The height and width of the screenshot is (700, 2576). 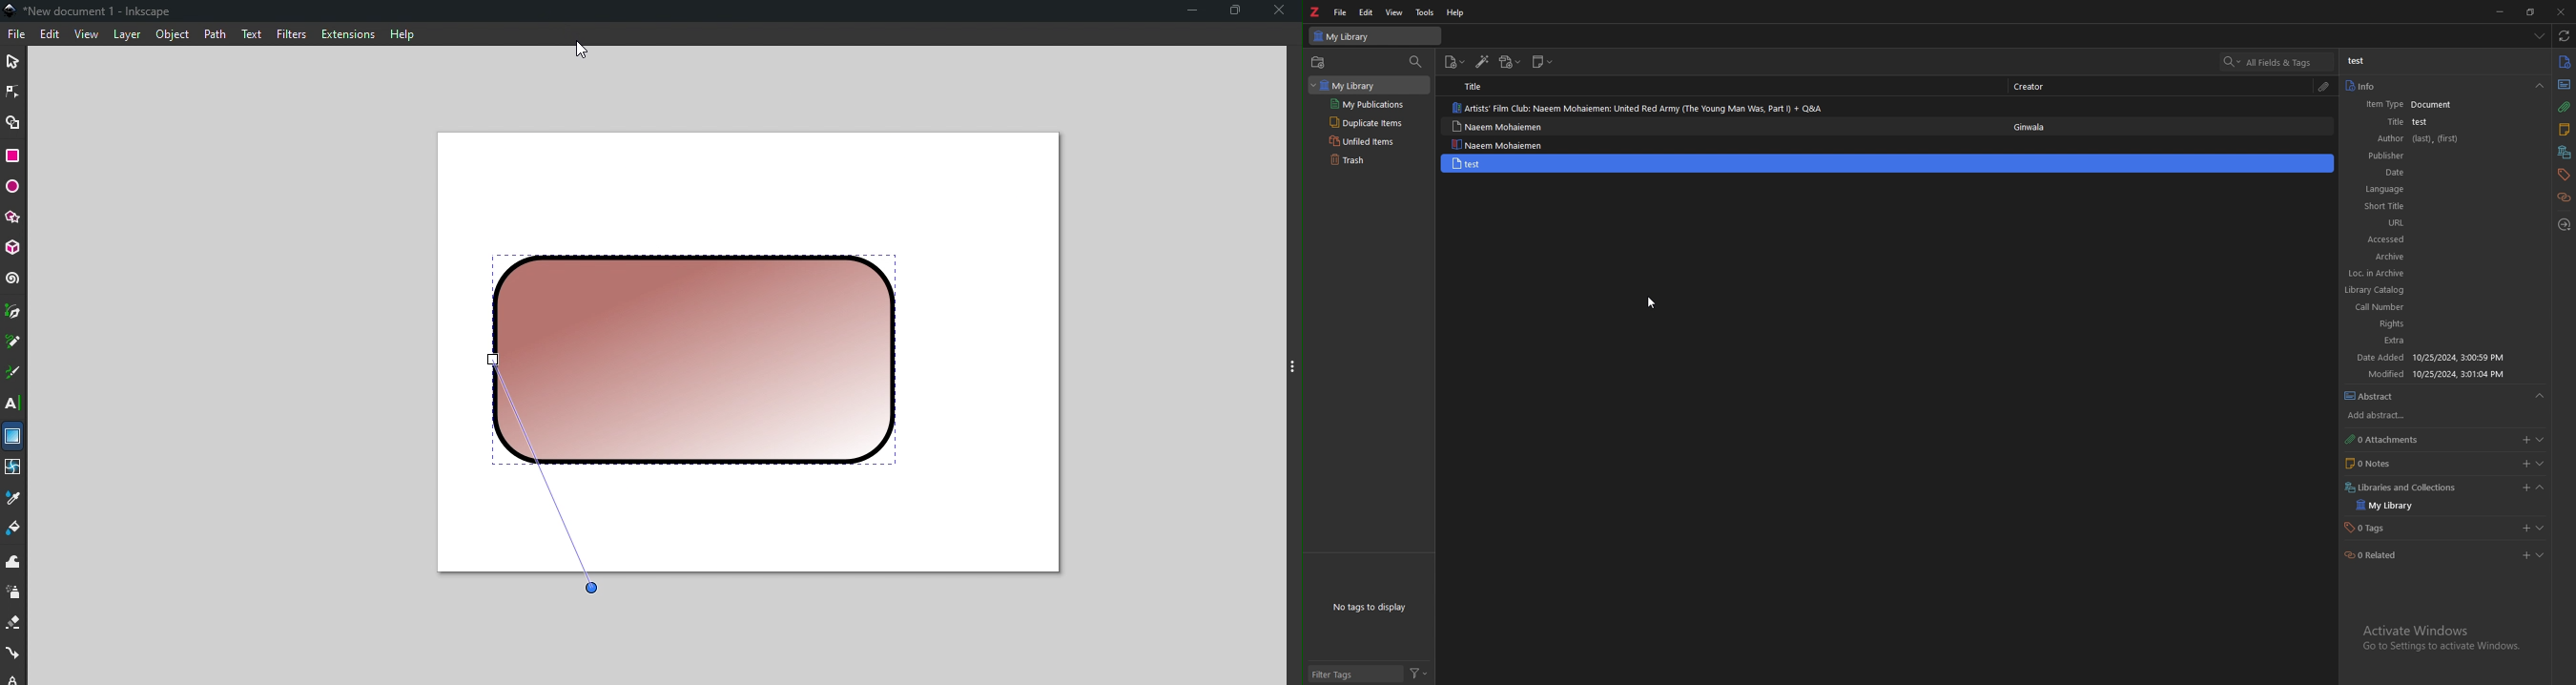 What do you see at coordinates (2526, 441) in the screenshot?
I see `add attachments` at bounding box center [2526, 441].